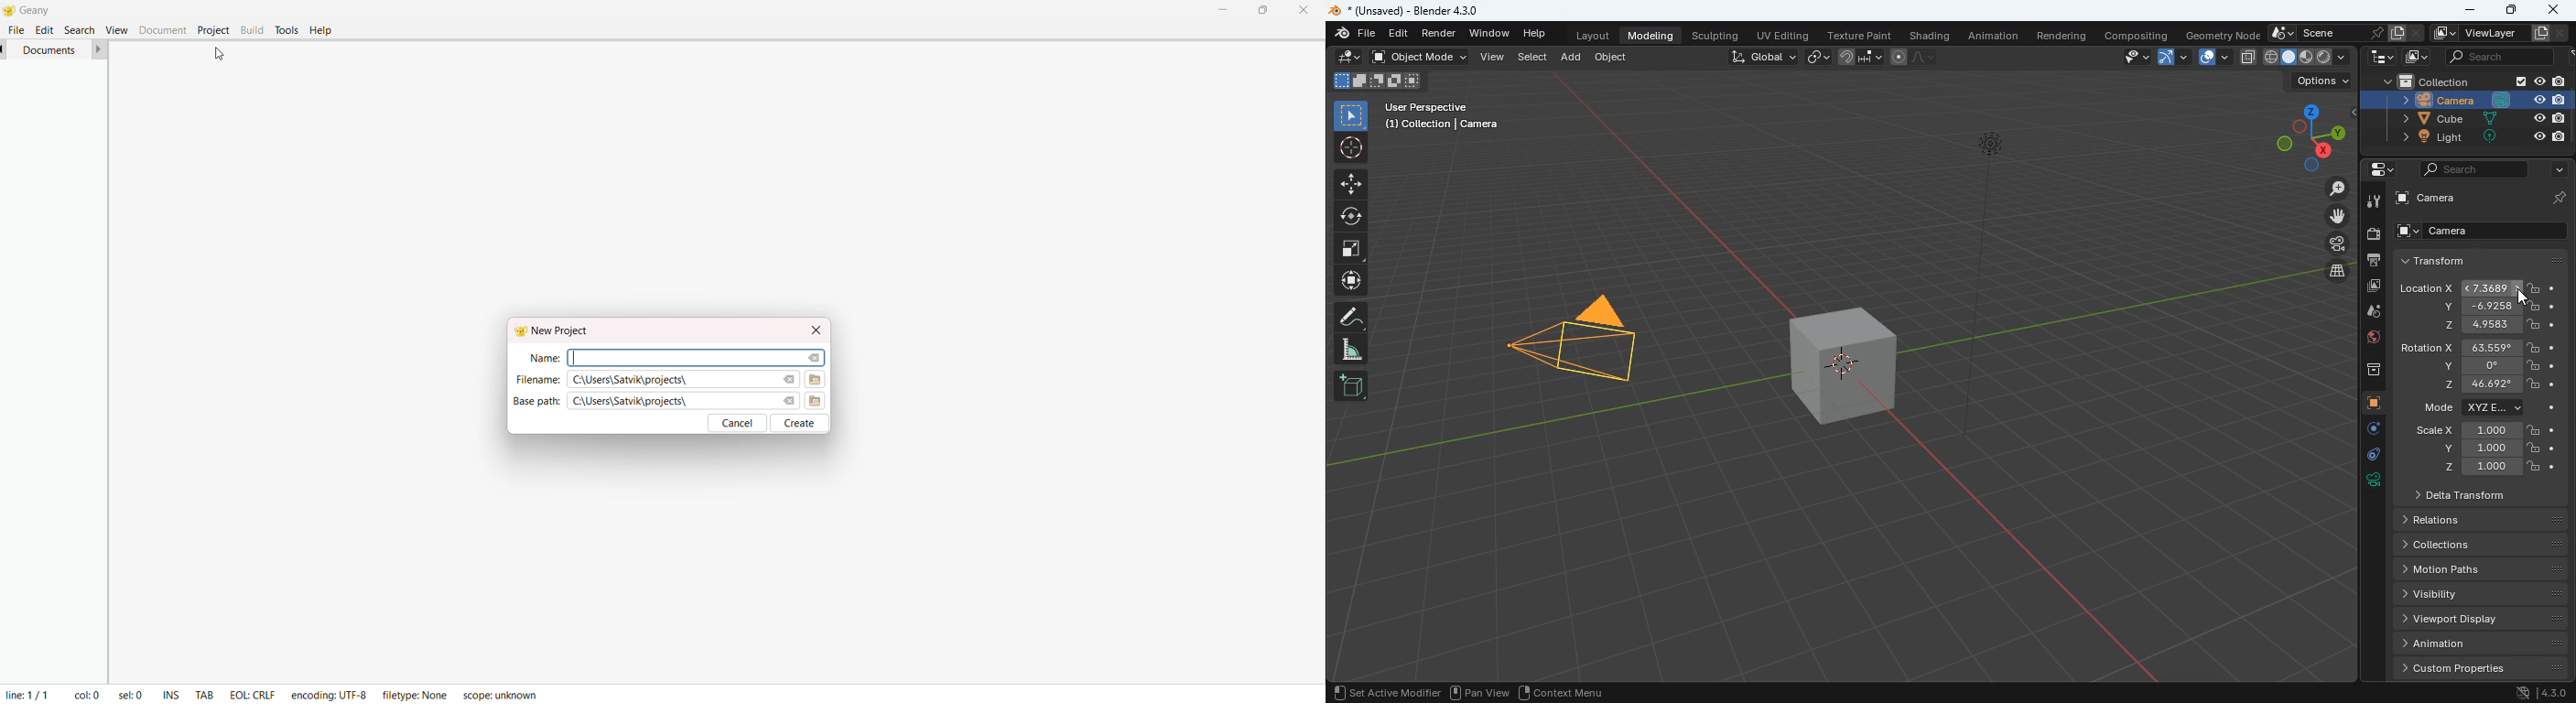 This screenshot has width=2576, height=728. What do you see at coordinates (252, 28) in the screenshot?
I see `build` at bounding box center [252, 28].